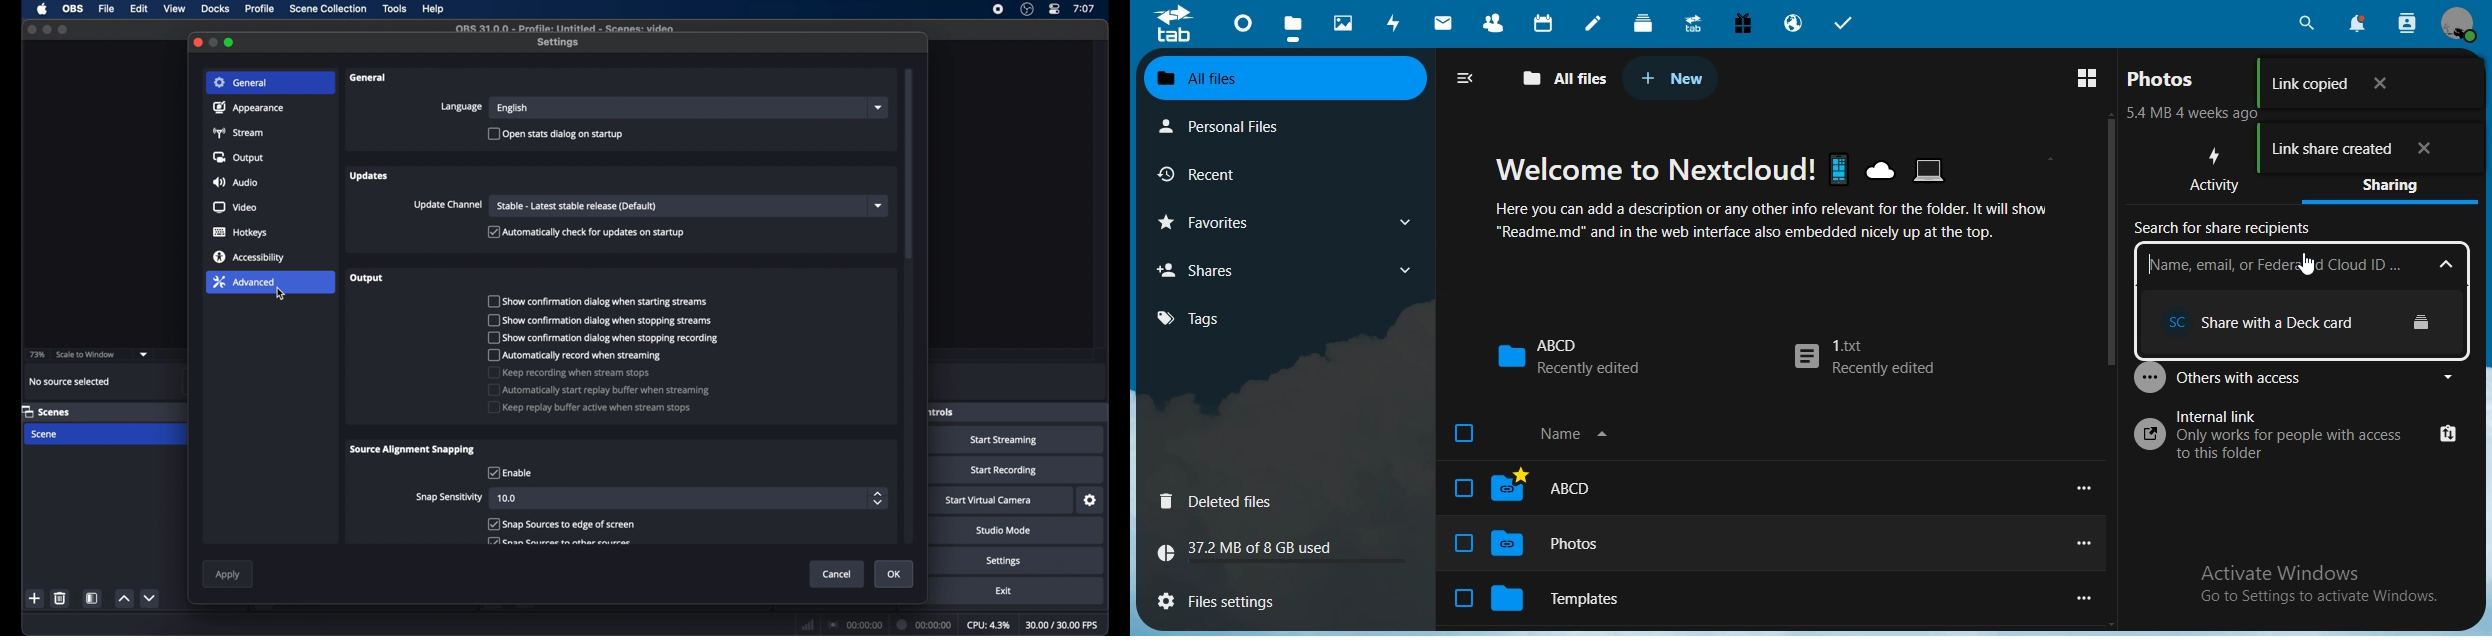 The image size is (2492, 644). I want to click on scene collection, so click(328, 9).